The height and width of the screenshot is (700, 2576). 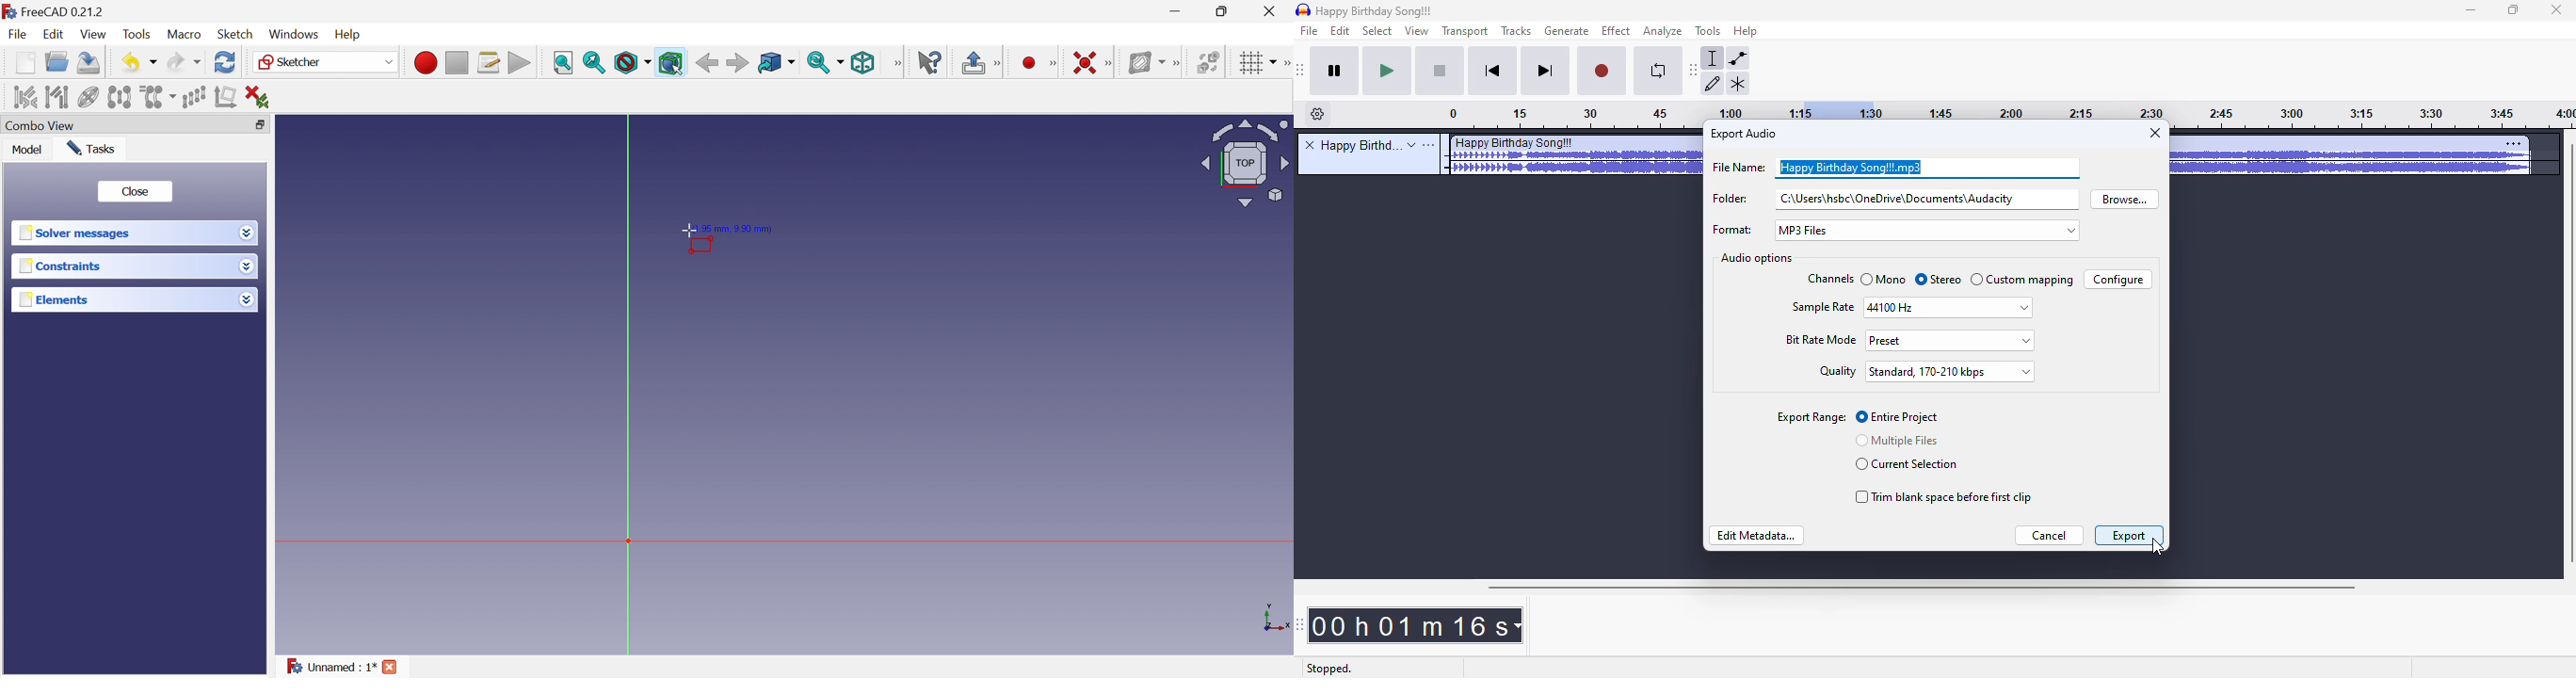 I want to click on Macros..., so click(x=489, y=63).